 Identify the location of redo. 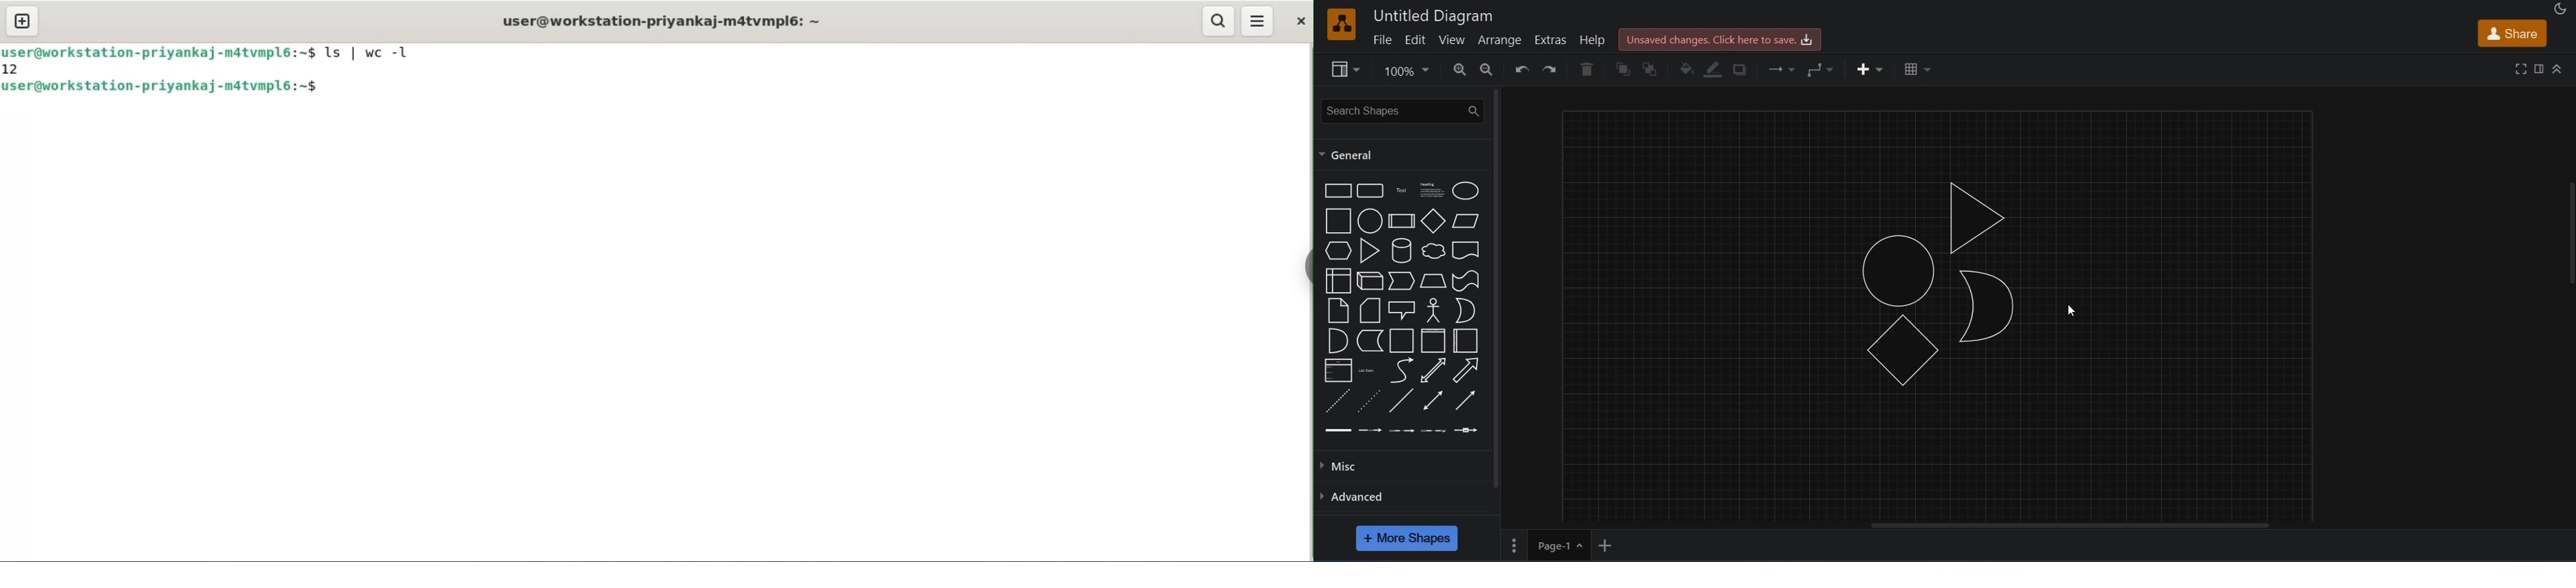
(1554, 69).